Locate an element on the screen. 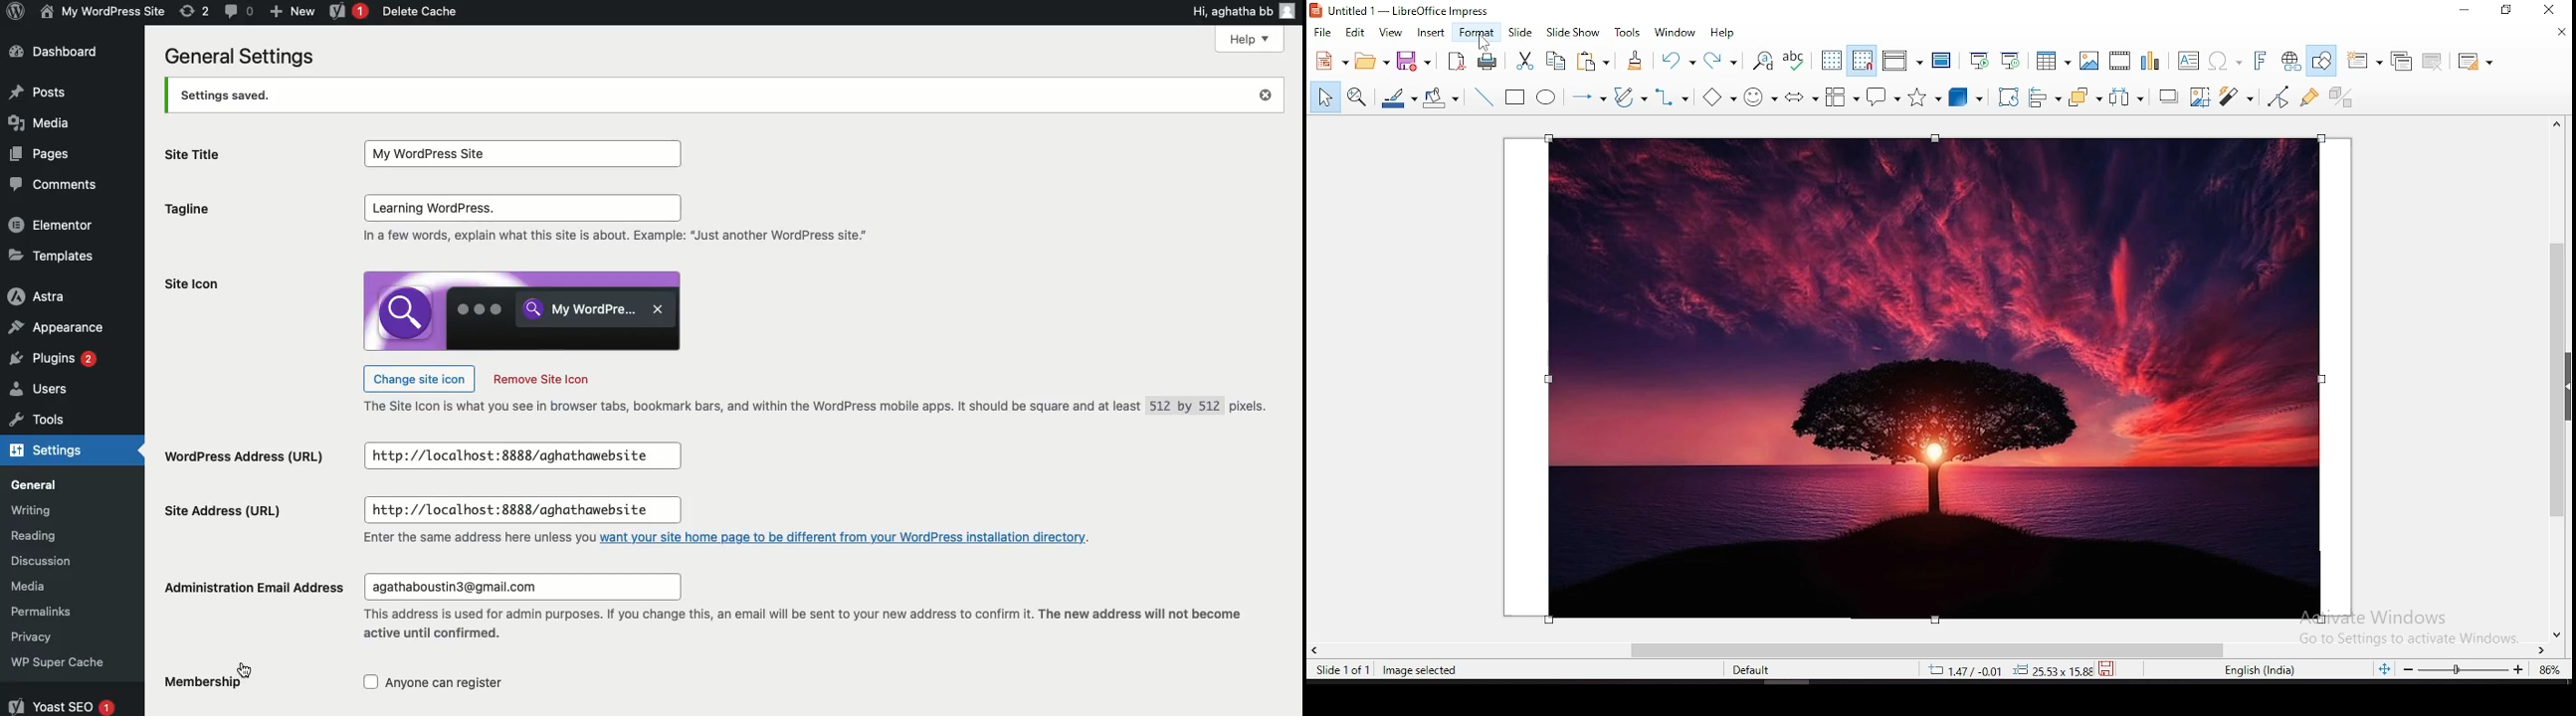  Appearance is located at coordinates (63, 325).